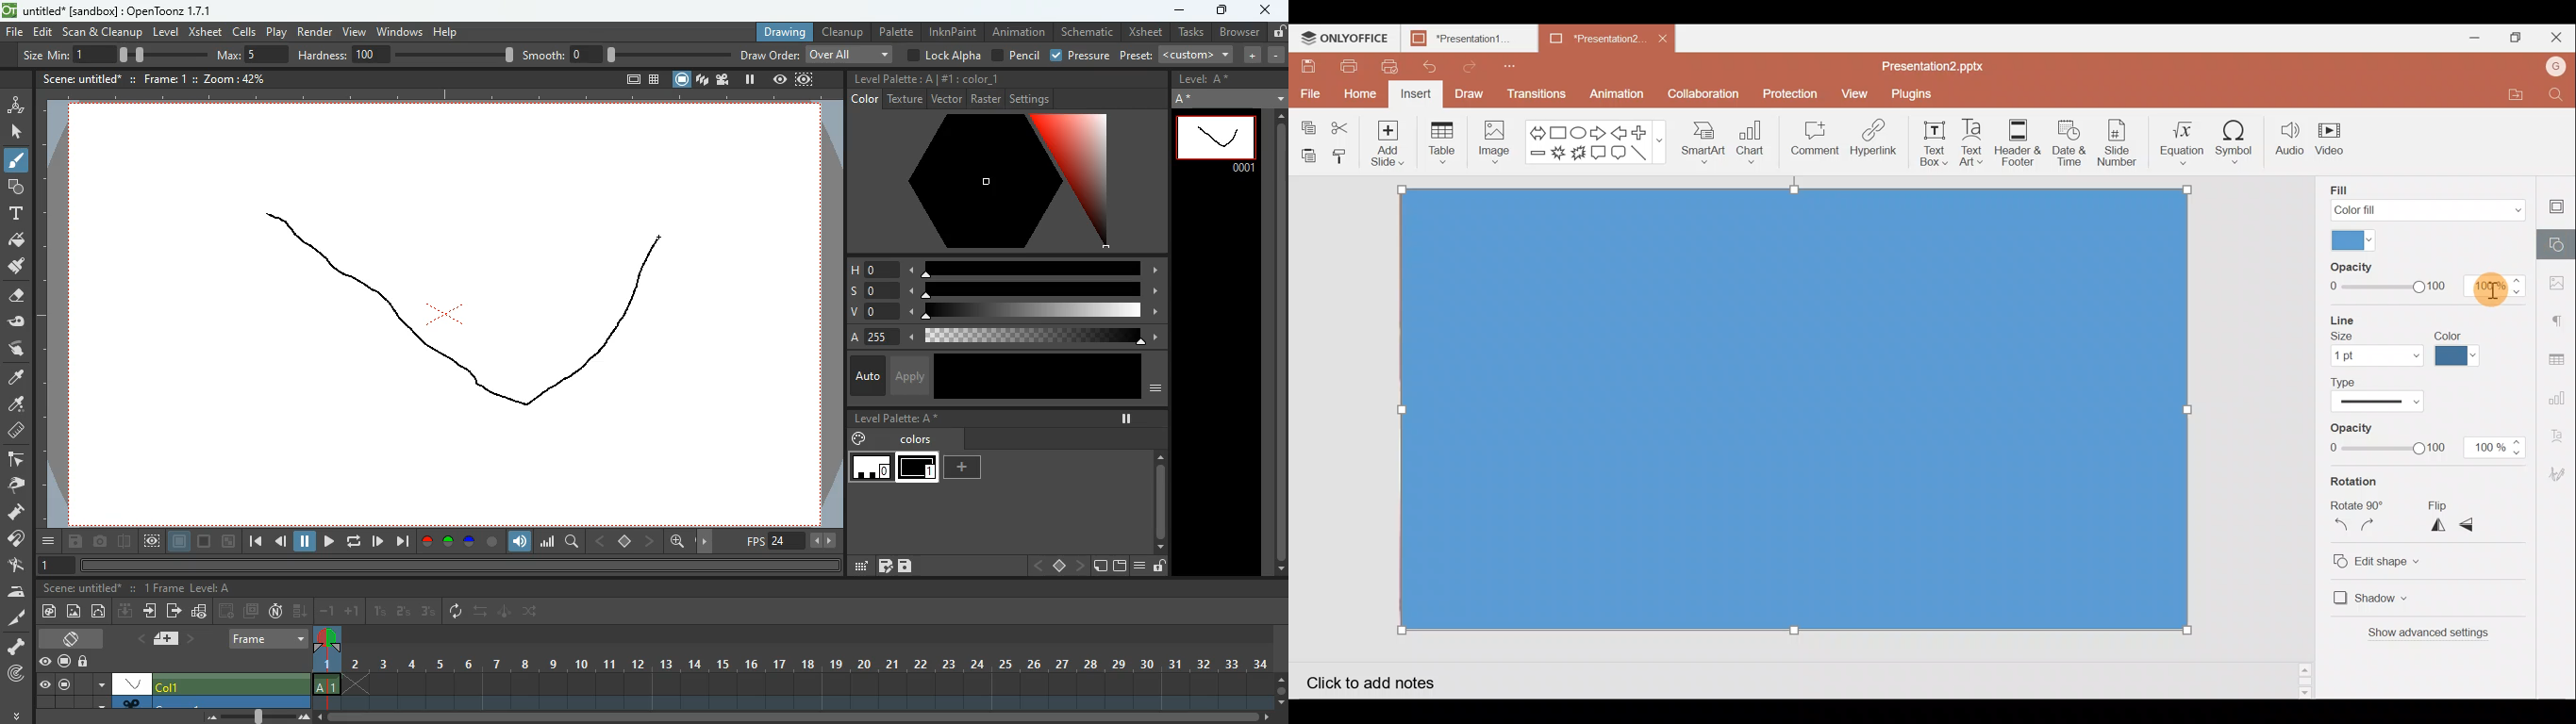  What do you see at coordinates (1307, 121) in the screenshot?
I see `Copy` at bounding box center [1307, 121].